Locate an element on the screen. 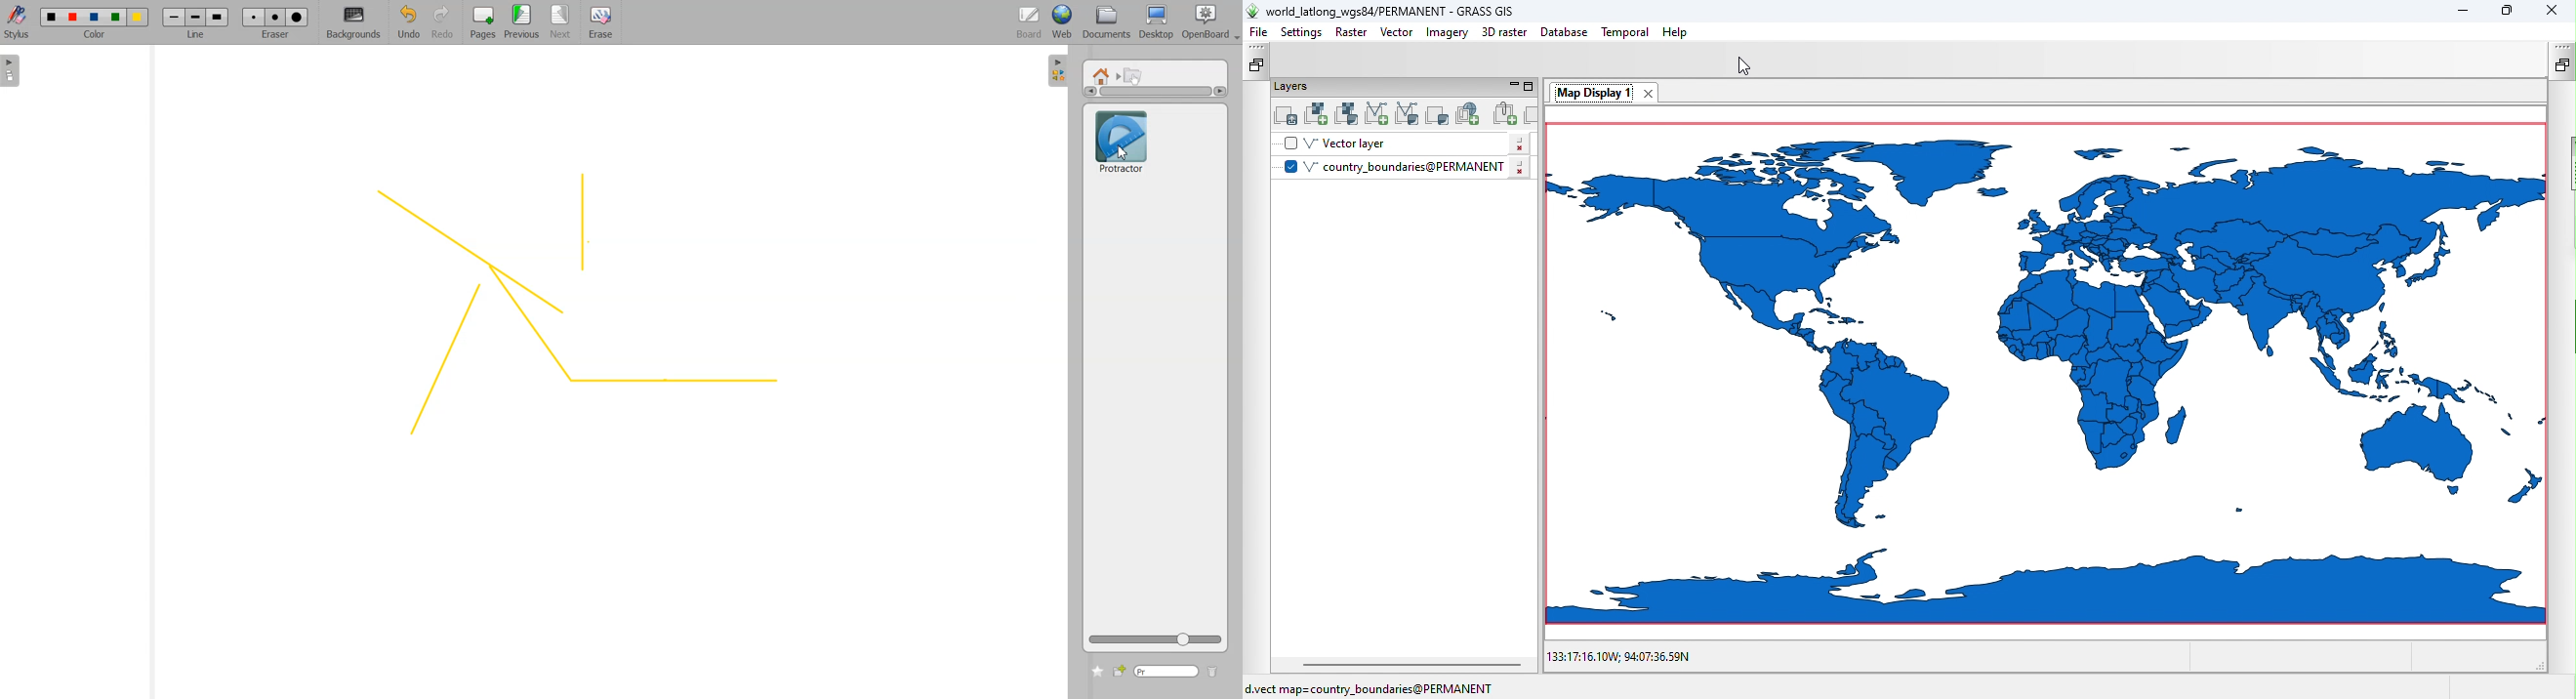 This screenshot has width=2576, height=700. Desktop is located at coordinates (1157, 23).